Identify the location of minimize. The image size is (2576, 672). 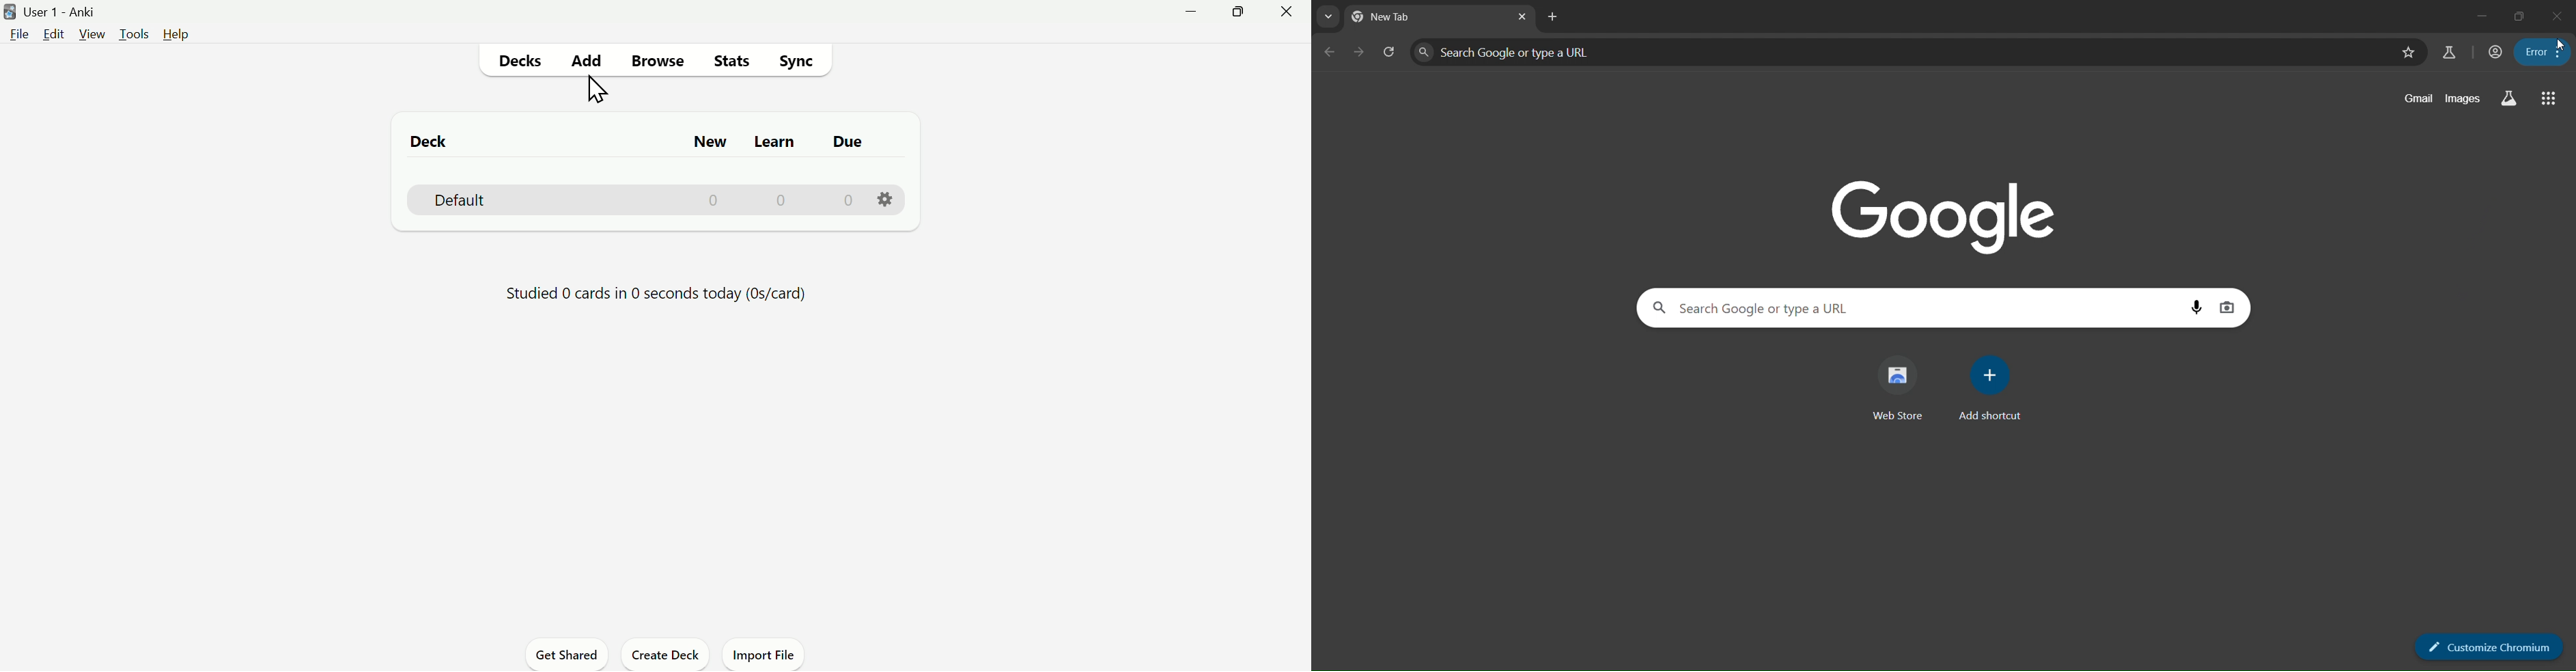
(2481, 14).